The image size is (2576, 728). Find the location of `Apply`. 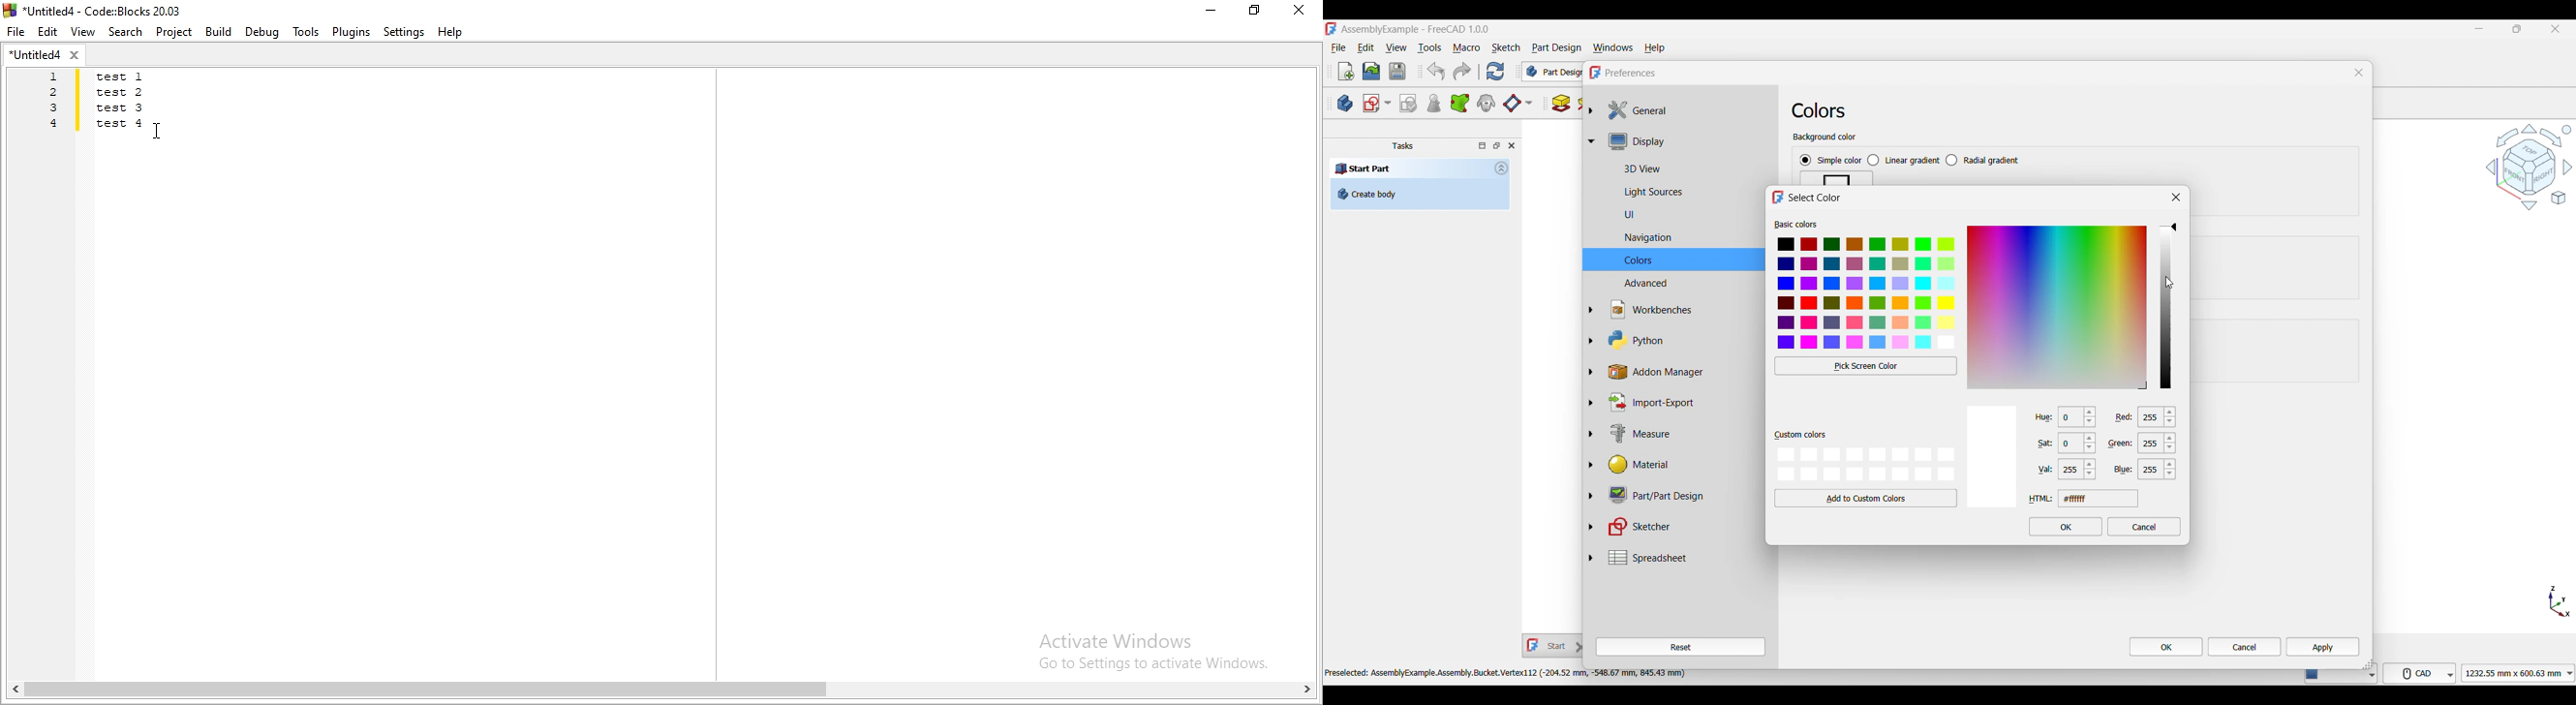

Apply is located at coordinates (2323, 646).